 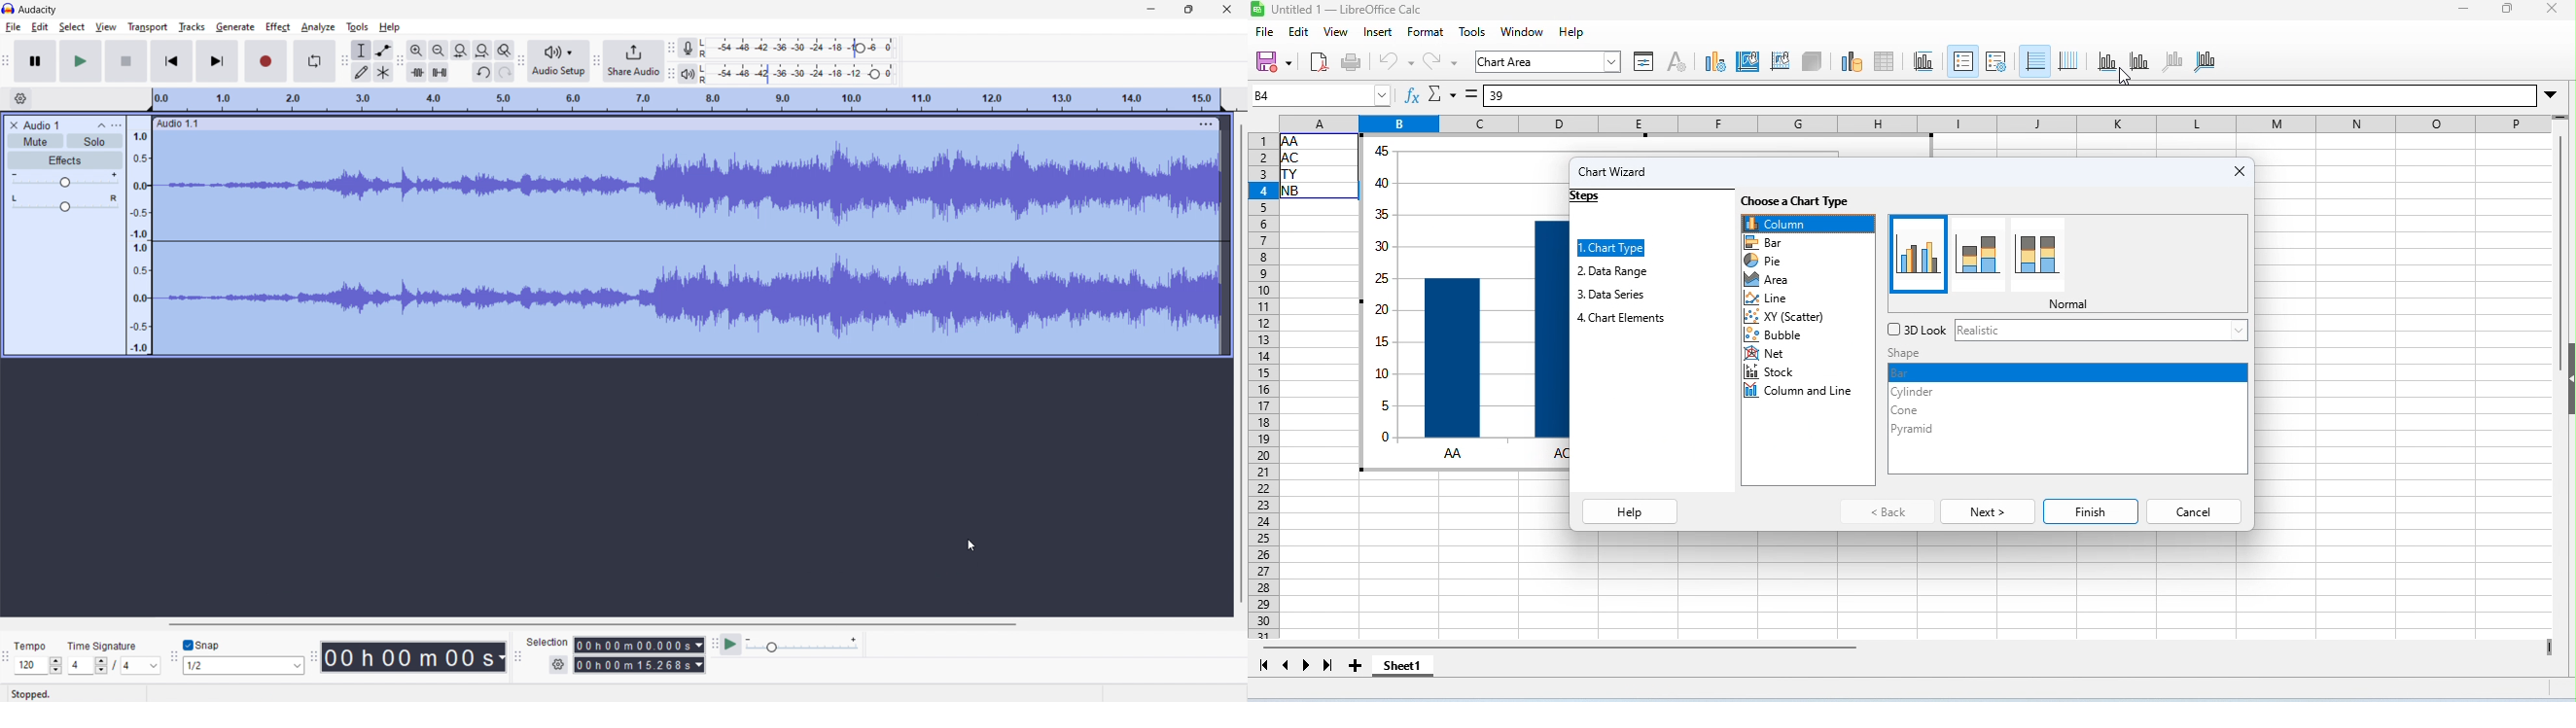 I want to click on analyze, so click(x=318, y=28).